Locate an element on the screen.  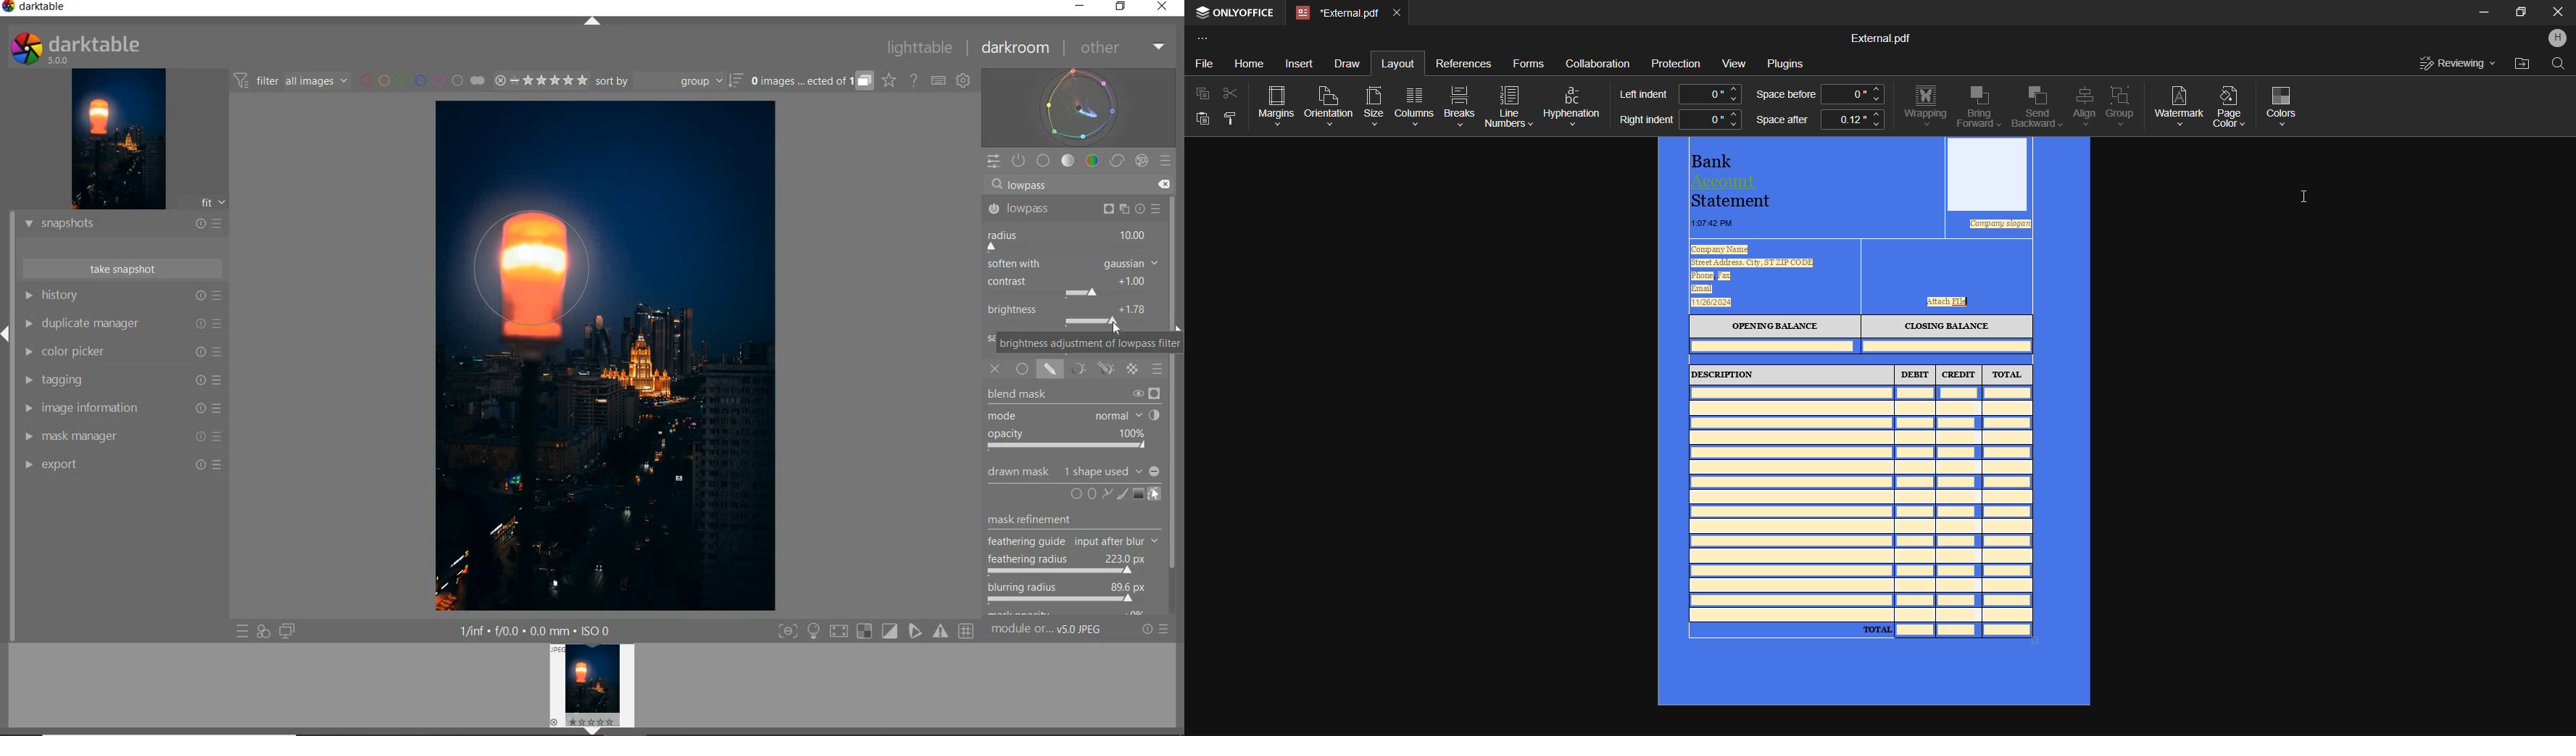
FEATHERING RADIUS ADJUSTED is located at coordinates (1070, 563).